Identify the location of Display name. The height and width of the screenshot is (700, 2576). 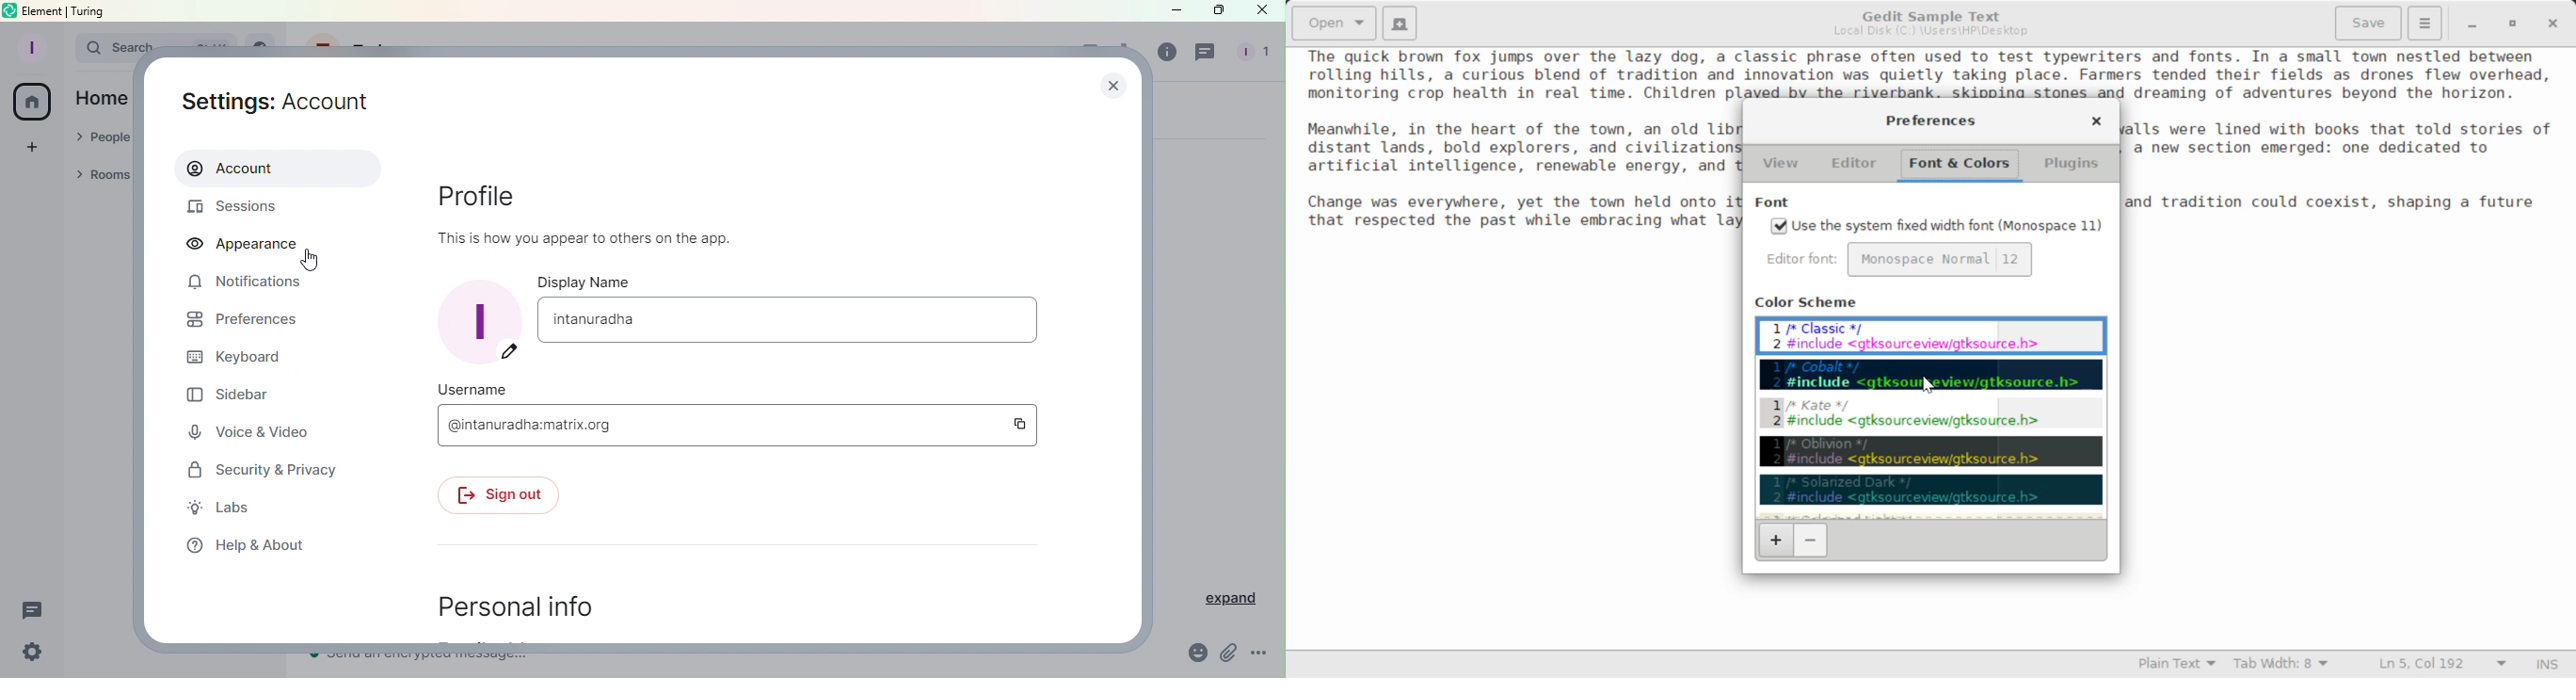
(592, 282).